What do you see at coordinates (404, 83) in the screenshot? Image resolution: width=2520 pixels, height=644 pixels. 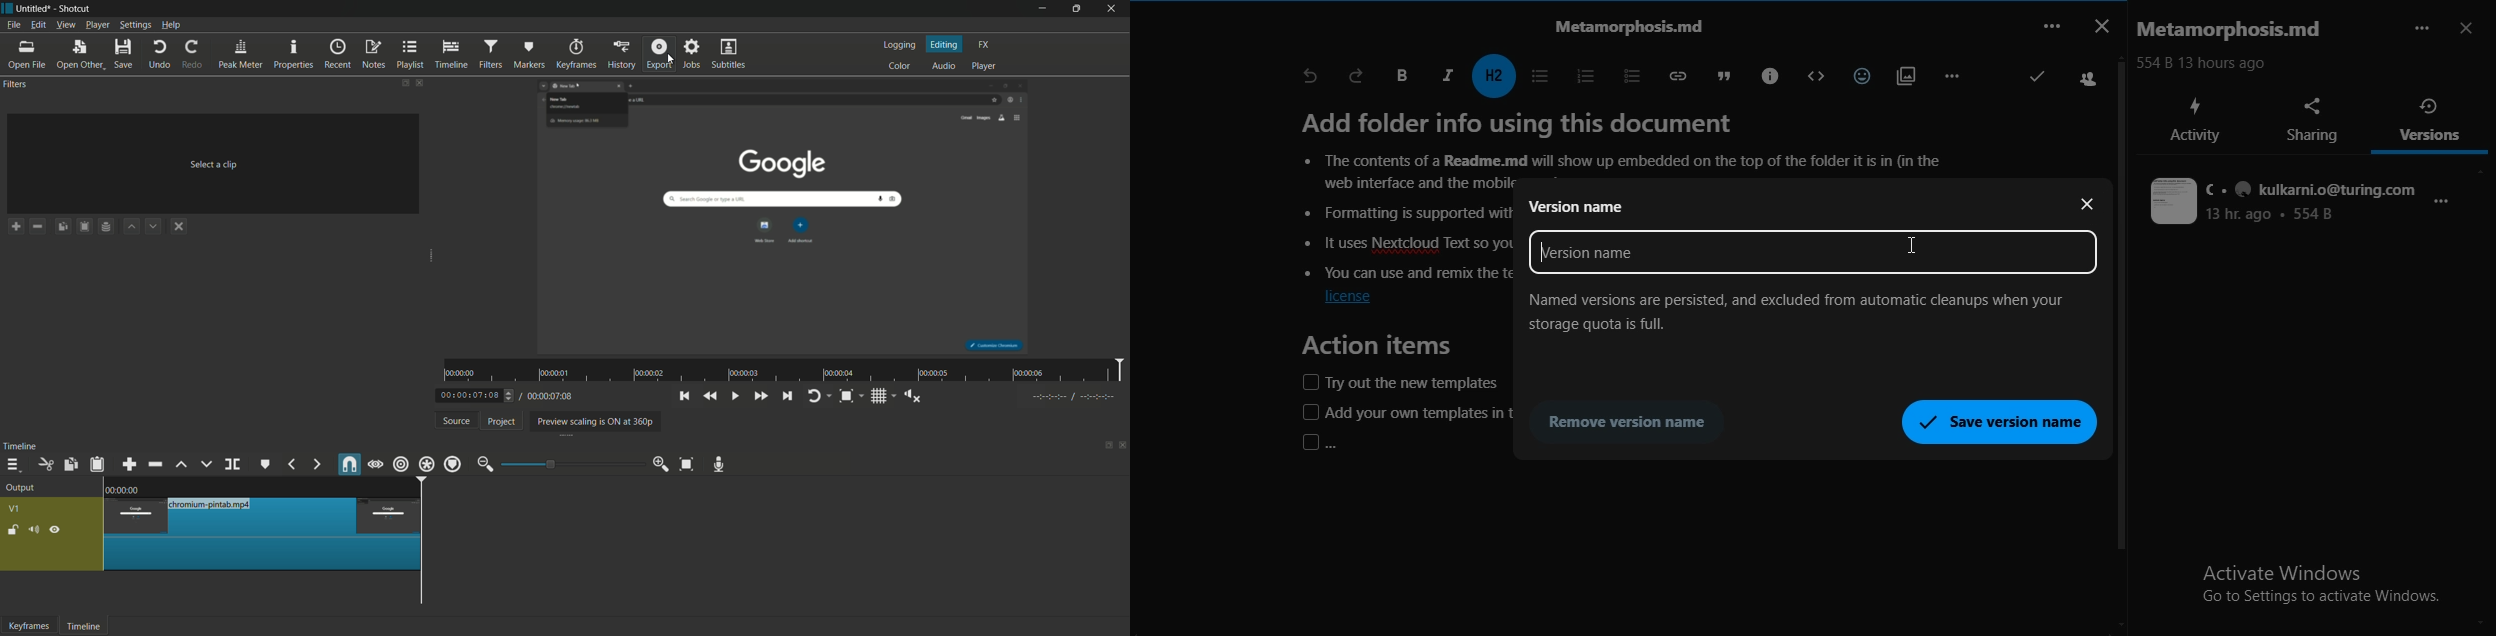 I see `change layout` at bounding box center [404, 83].